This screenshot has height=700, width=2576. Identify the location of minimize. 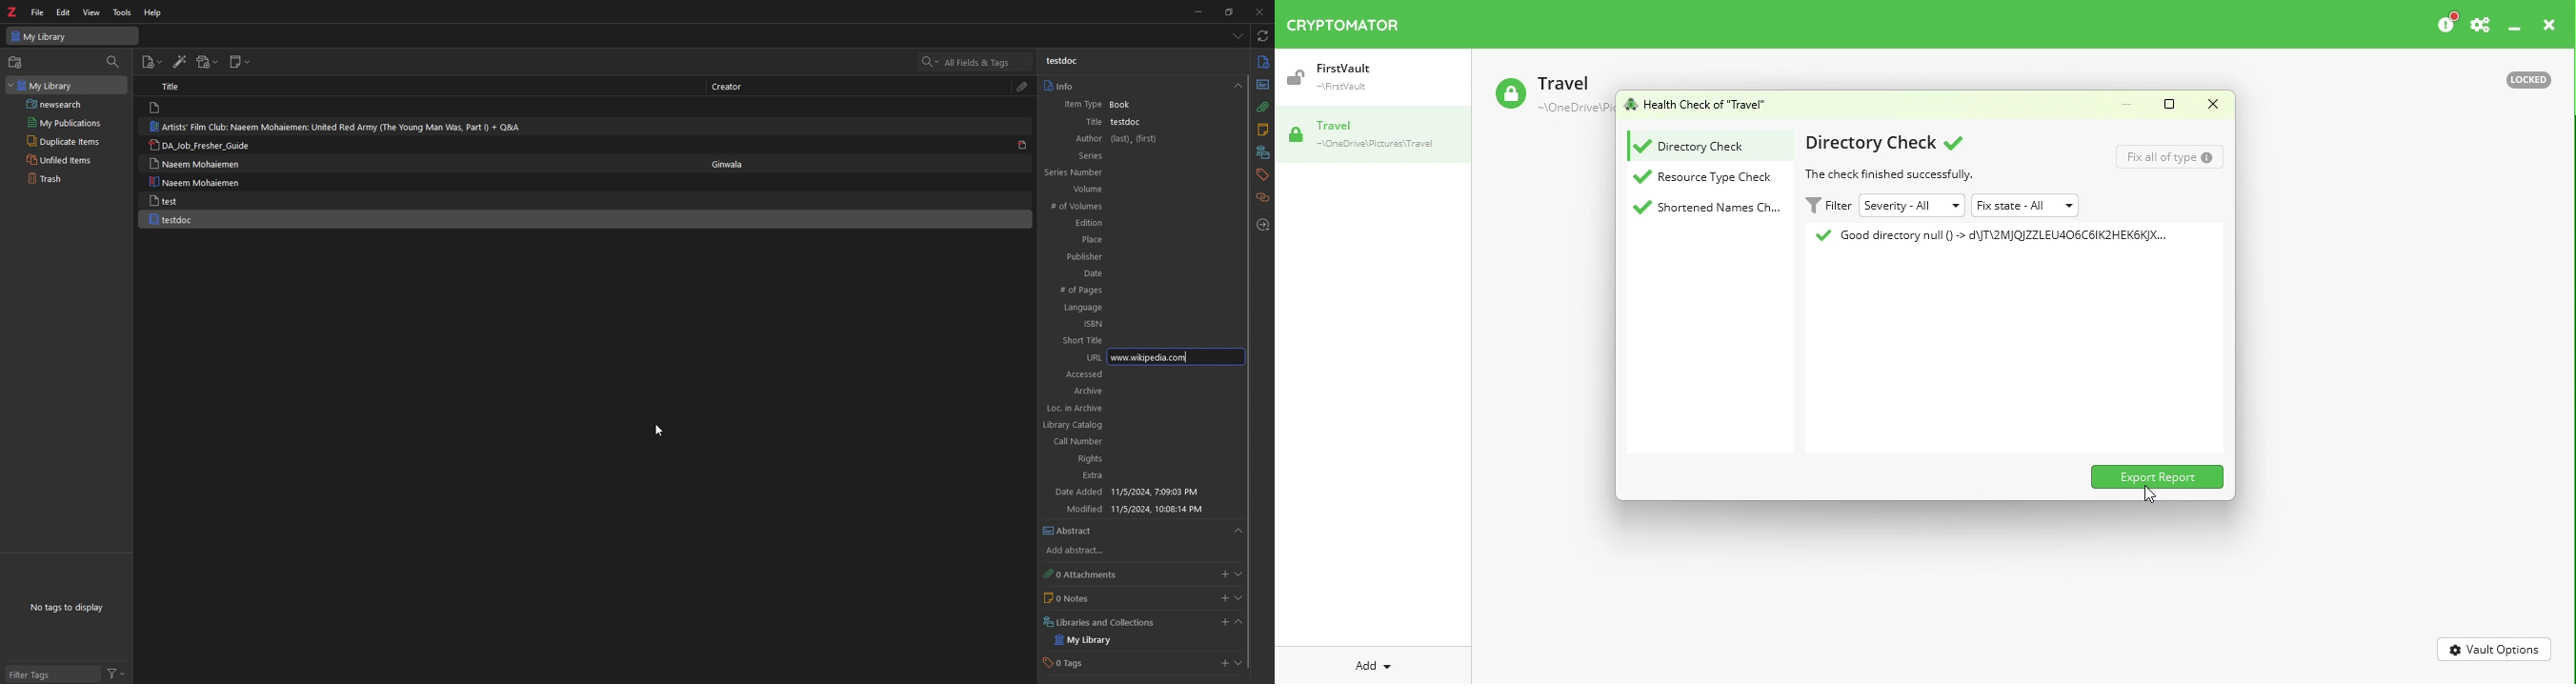
(1197, 11).